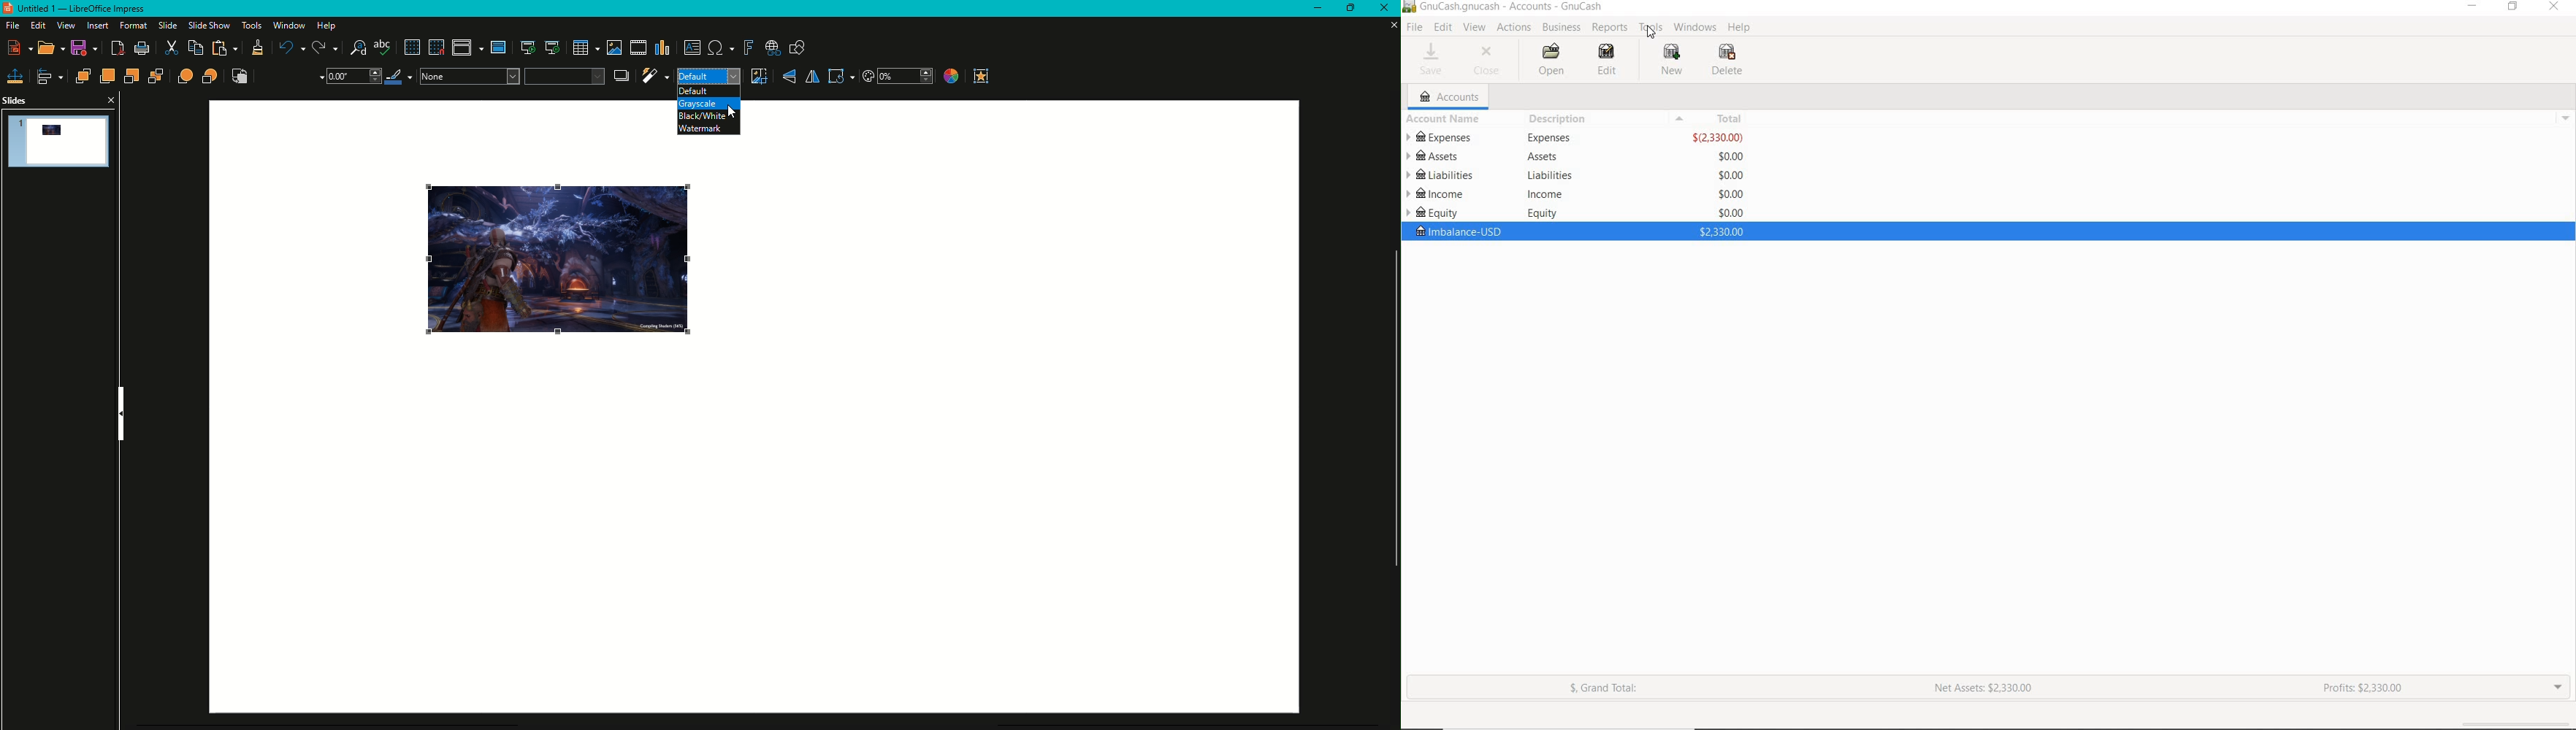  What do you see at coordinates (692, 47) in the screenshot?
I see `Text Box` at bounding box center [692, 47].